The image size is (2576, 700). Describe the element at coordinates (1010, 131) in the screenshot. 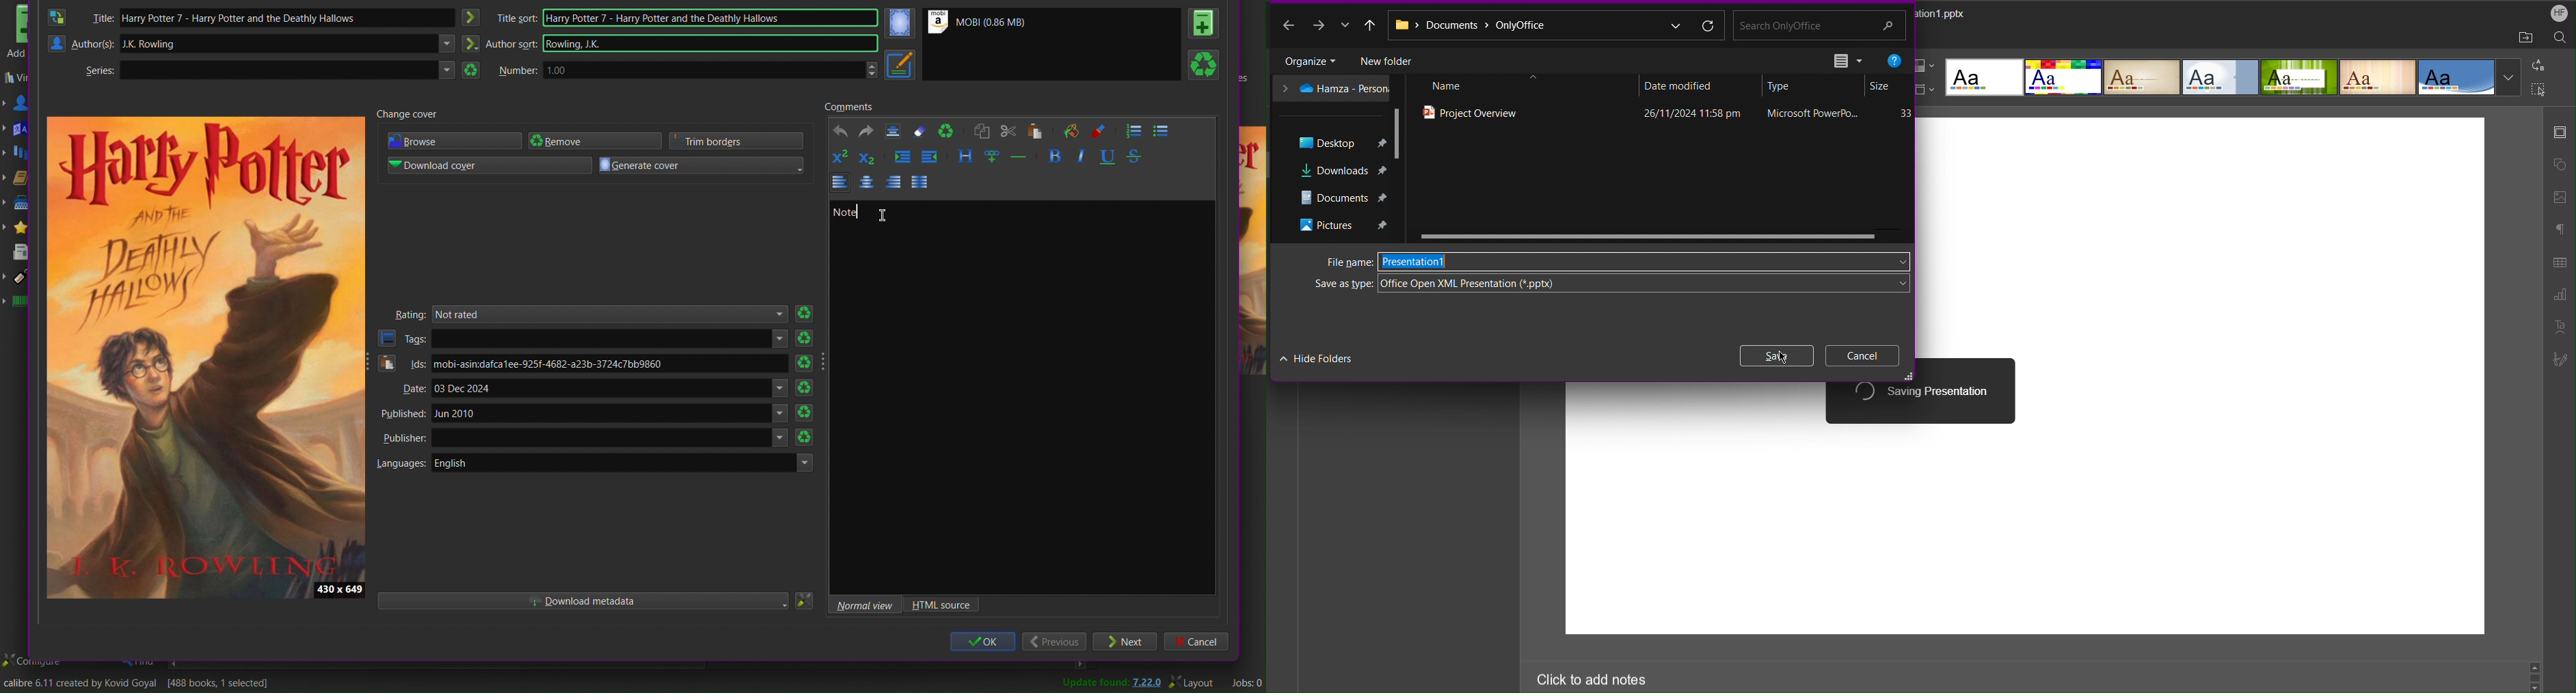

I see `Cut` at that location.